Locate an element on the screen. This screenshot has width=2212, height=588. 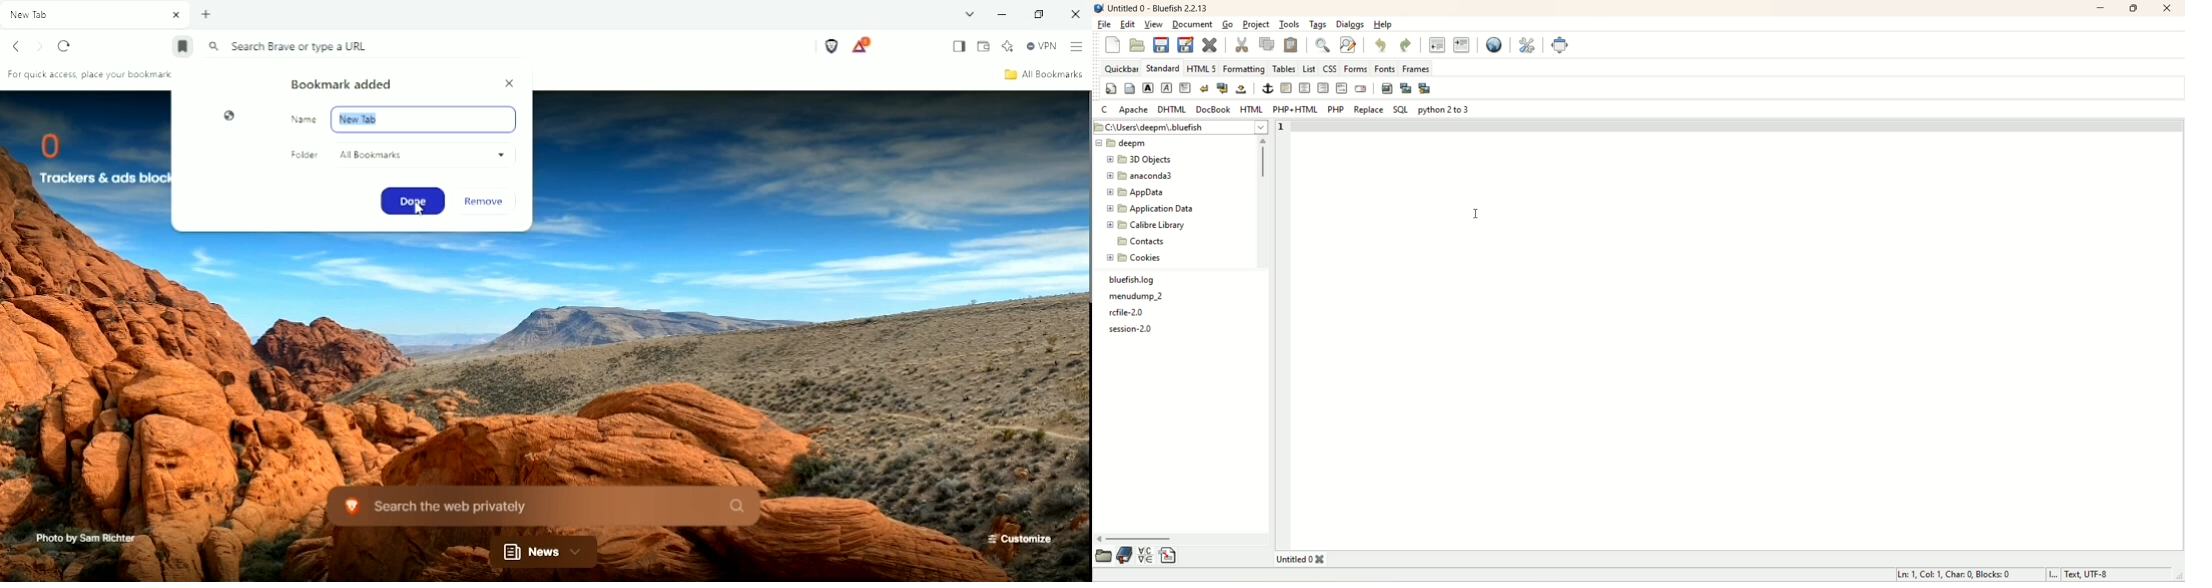
python 2 to 3 is located at coordinates (1443, 109).